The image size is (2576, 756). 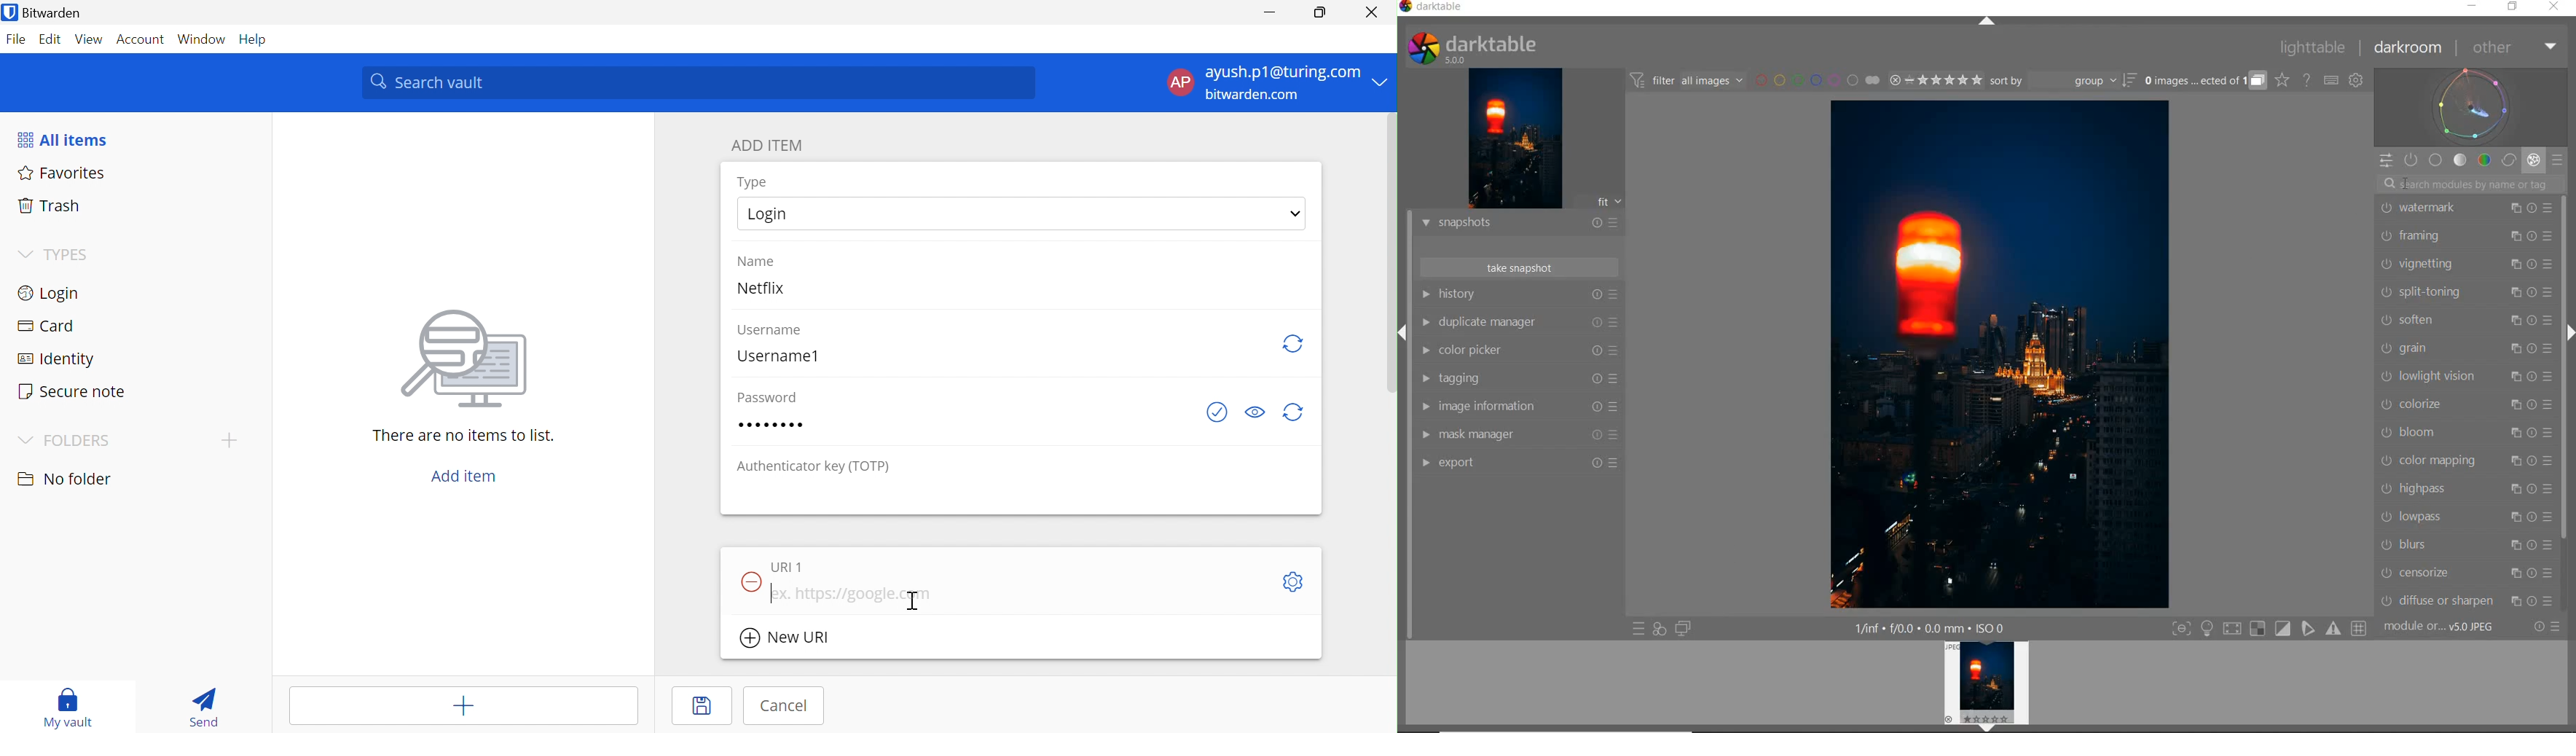 What do you see at coordinates (756, 261) in the screenshot?
I see `Name` at bounding box center [756, 261].